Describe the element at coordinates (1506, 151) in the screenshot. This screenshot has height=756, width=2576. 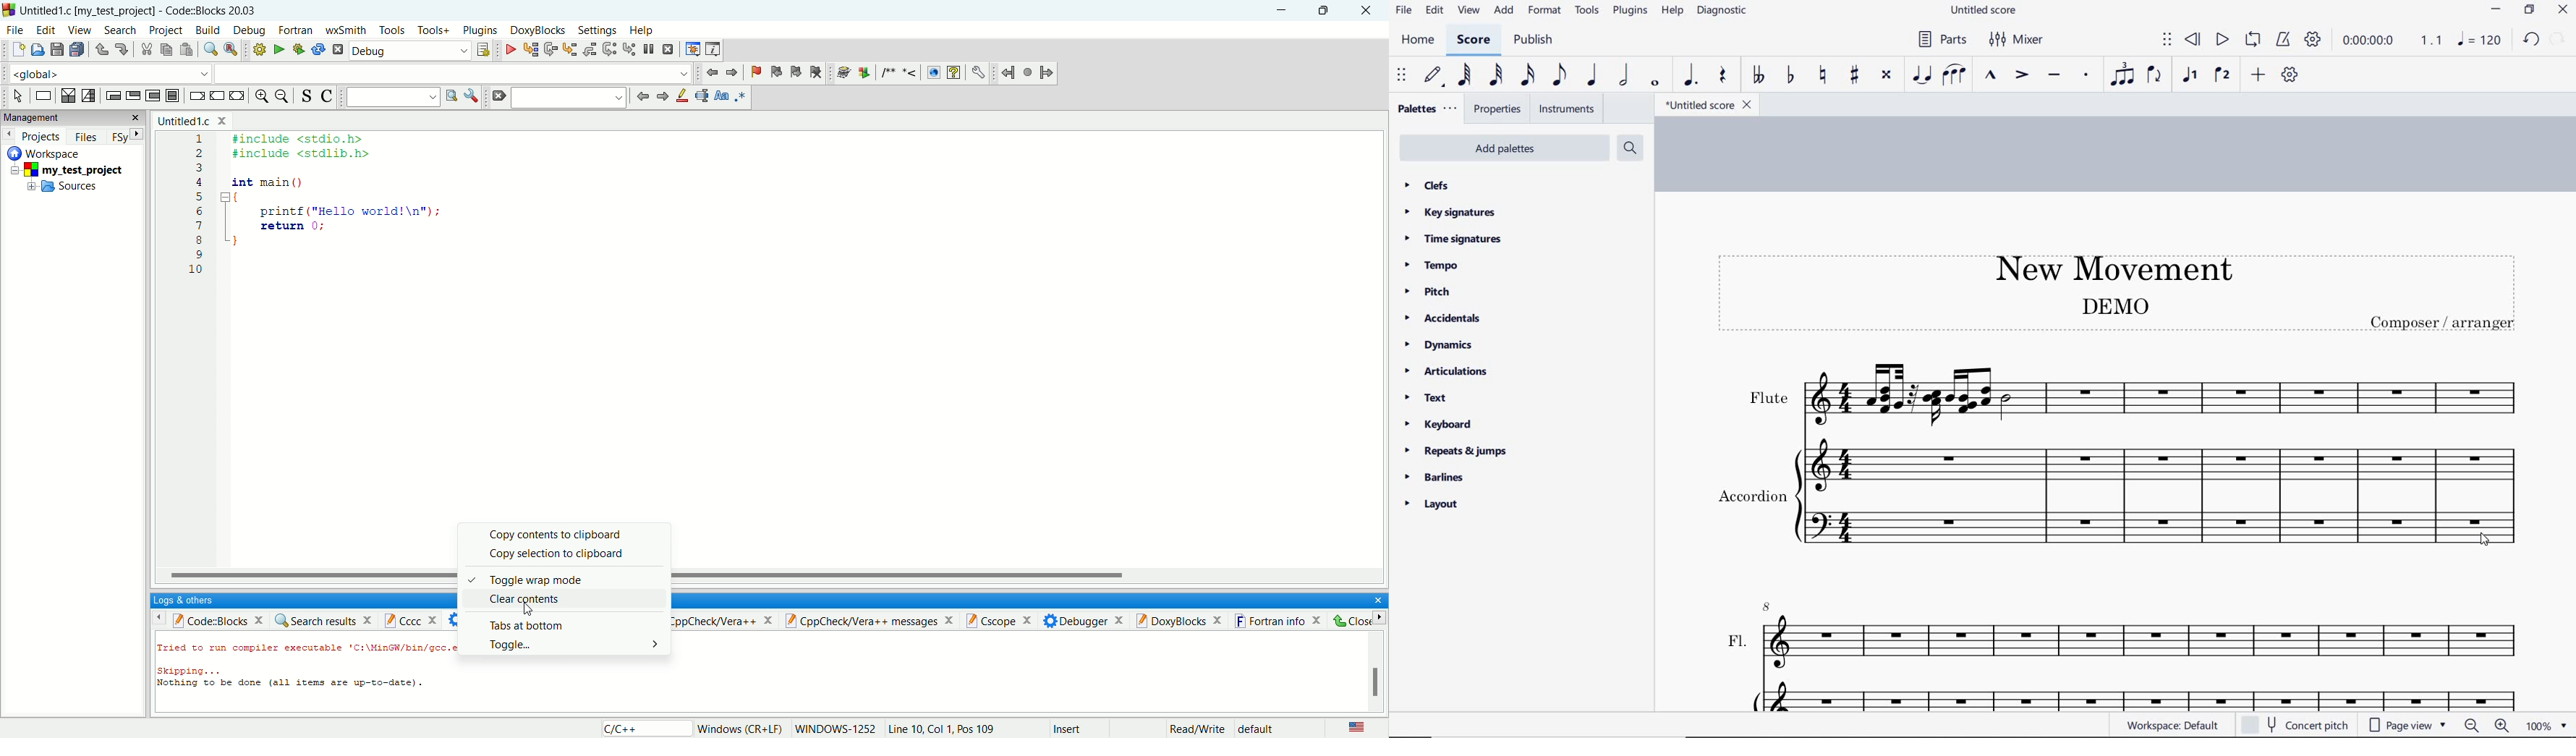
I see `add palettes` at that location.